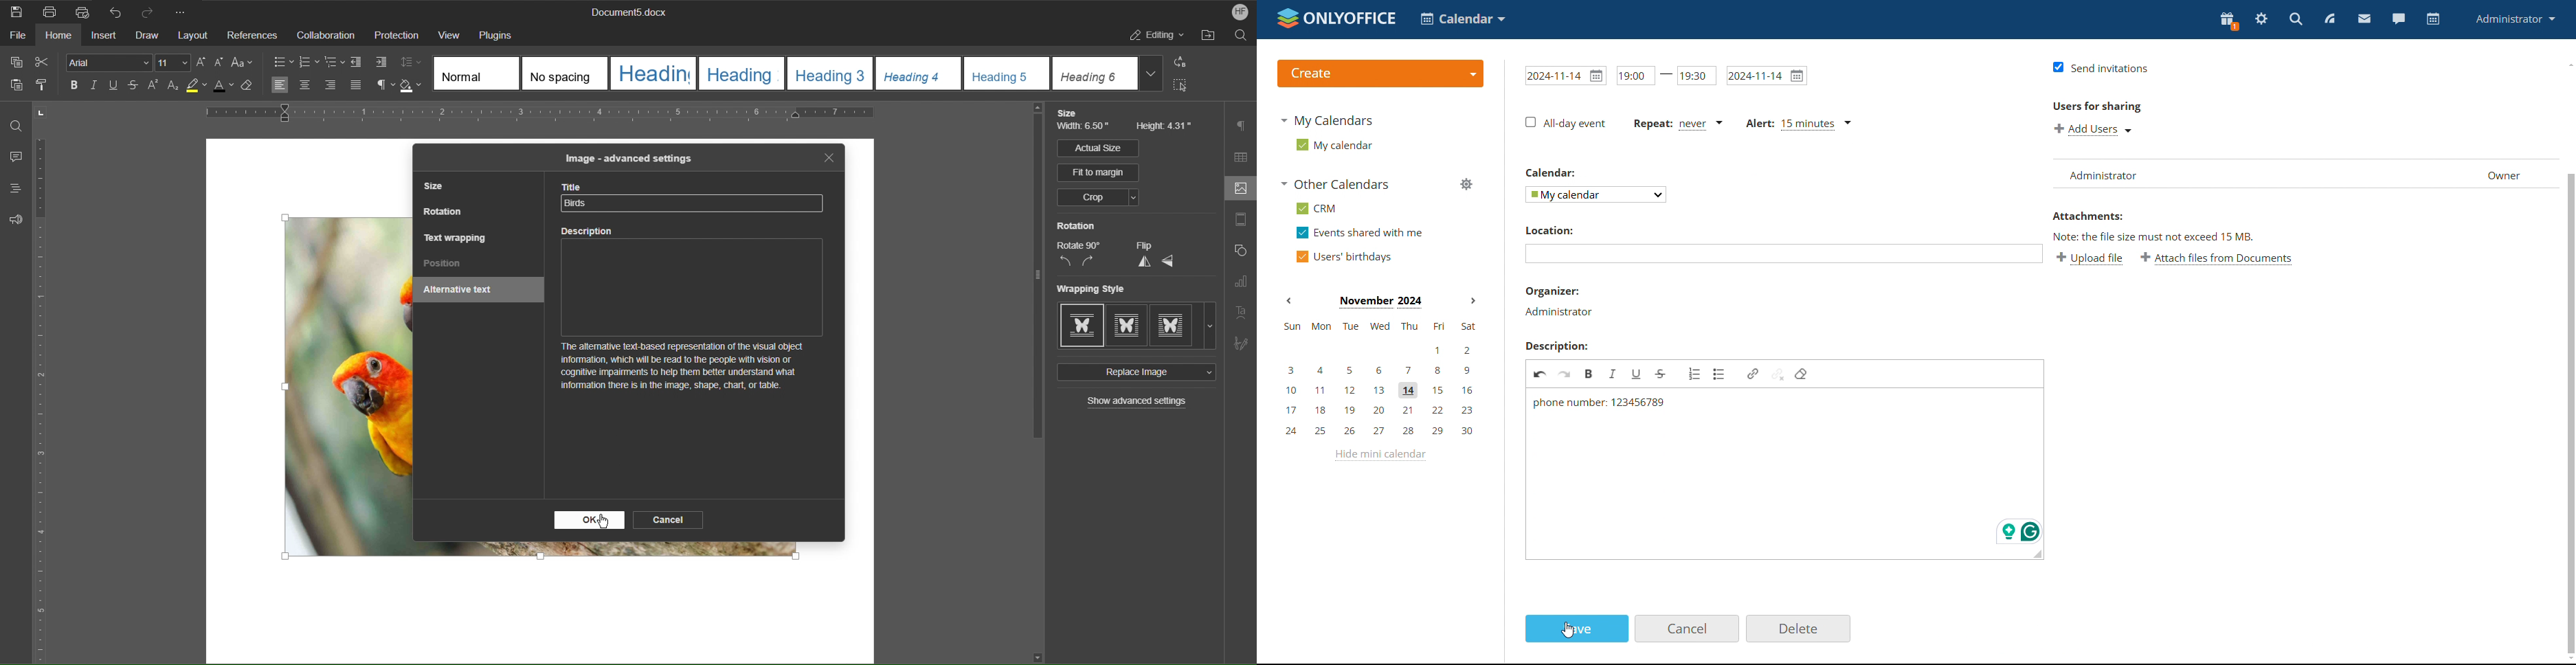  What do you see at coordinates (1097, 148) in the screenshot?
I see `Actual Size` at bounding box center [1097, 148].